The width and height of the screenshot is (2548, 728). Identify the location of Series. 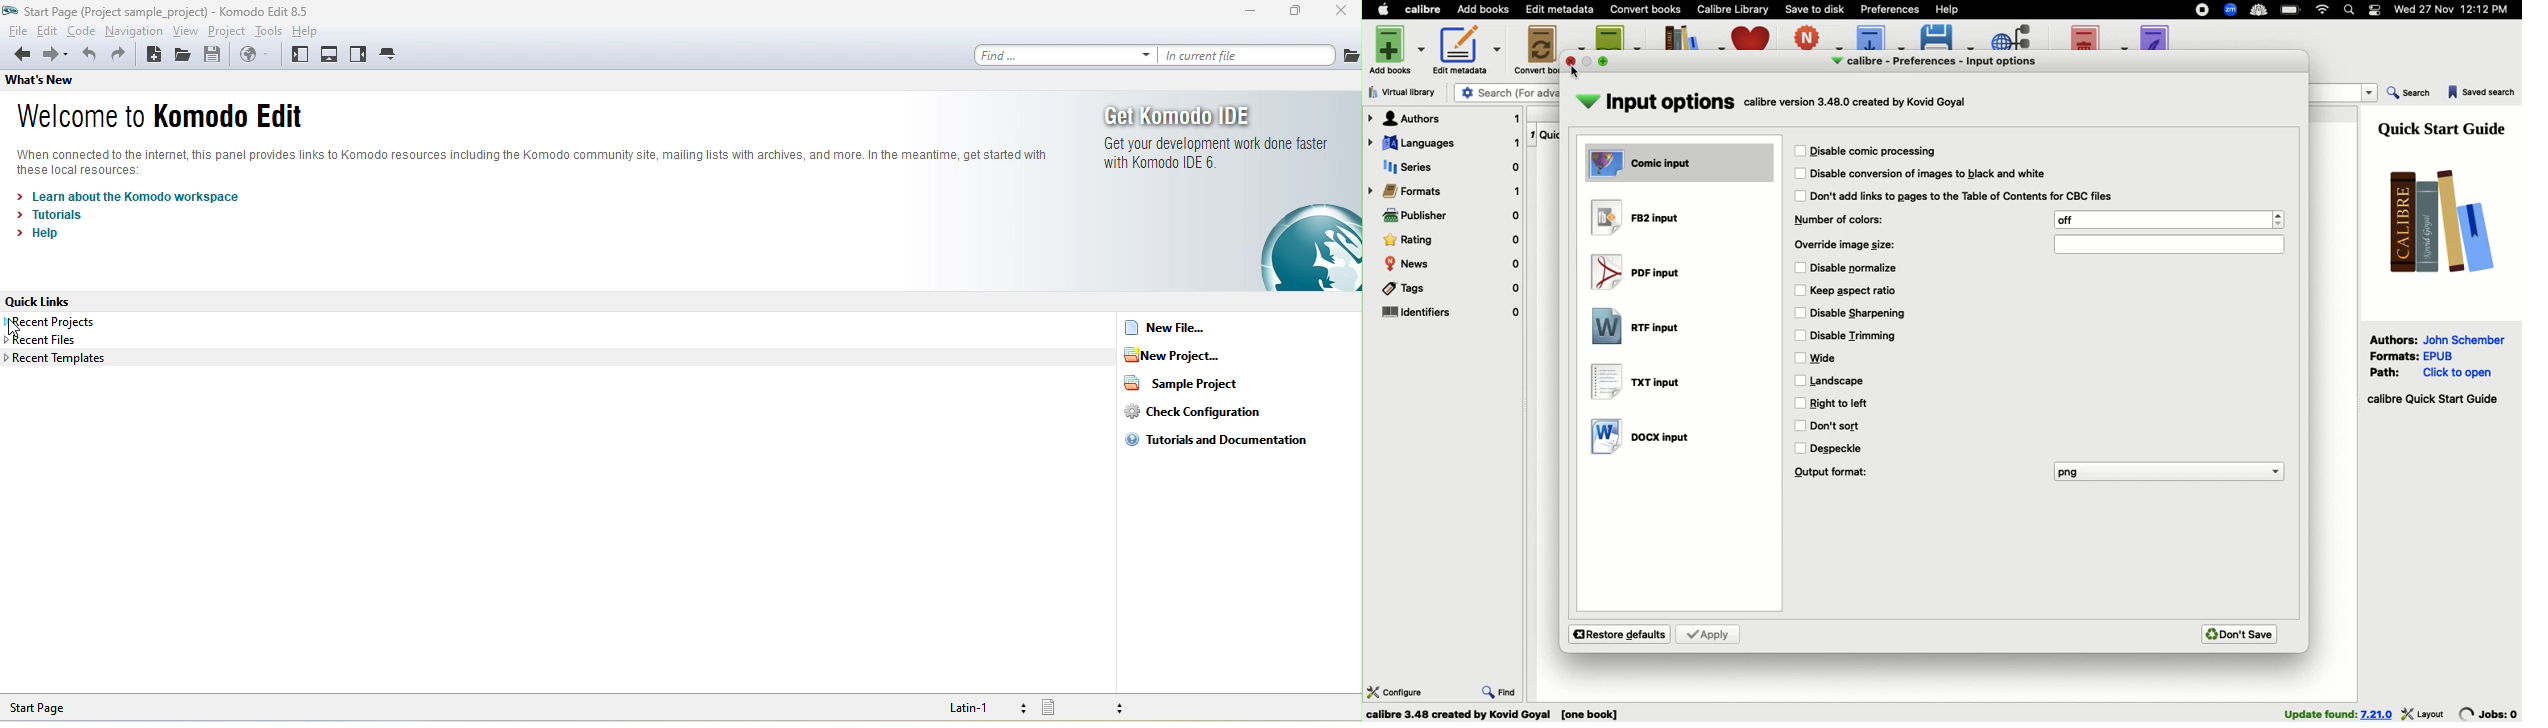
(1448, 168).